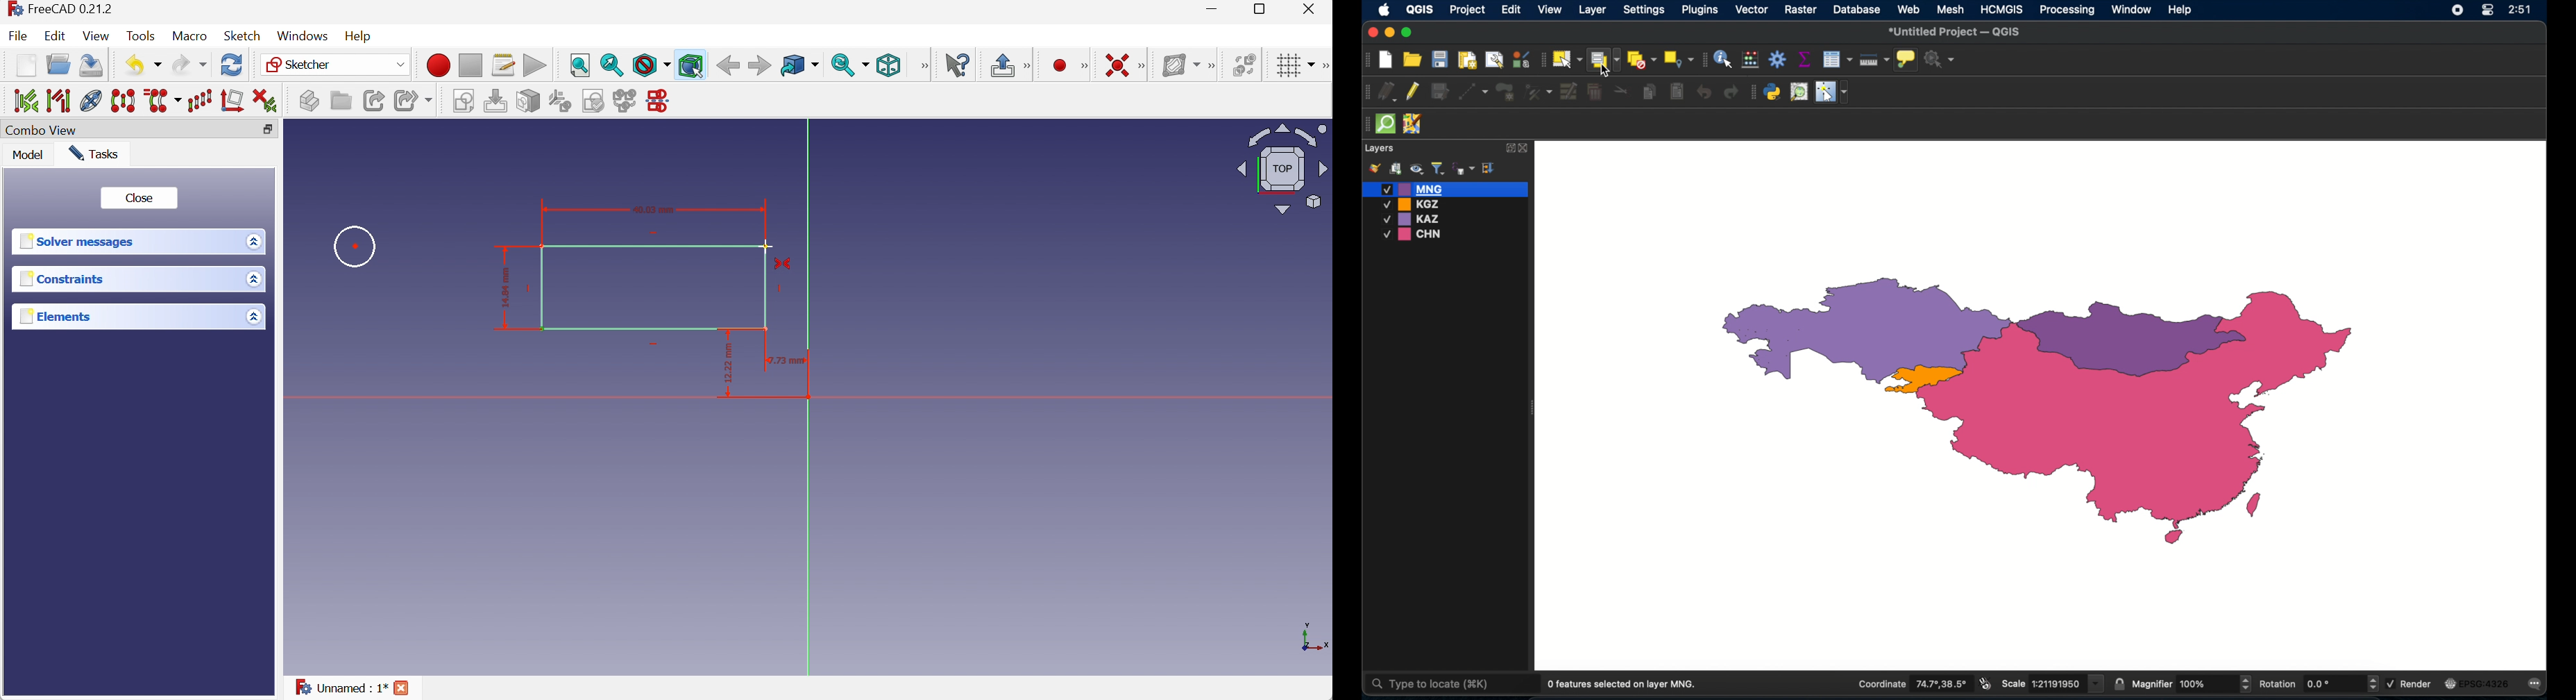 This screenshot has height=700, width=2576. What do you see at coordinates (1214, 65) in the screenshot?
I see `[Sketcher B-spline tools]` at bounding box center [1214, 65].